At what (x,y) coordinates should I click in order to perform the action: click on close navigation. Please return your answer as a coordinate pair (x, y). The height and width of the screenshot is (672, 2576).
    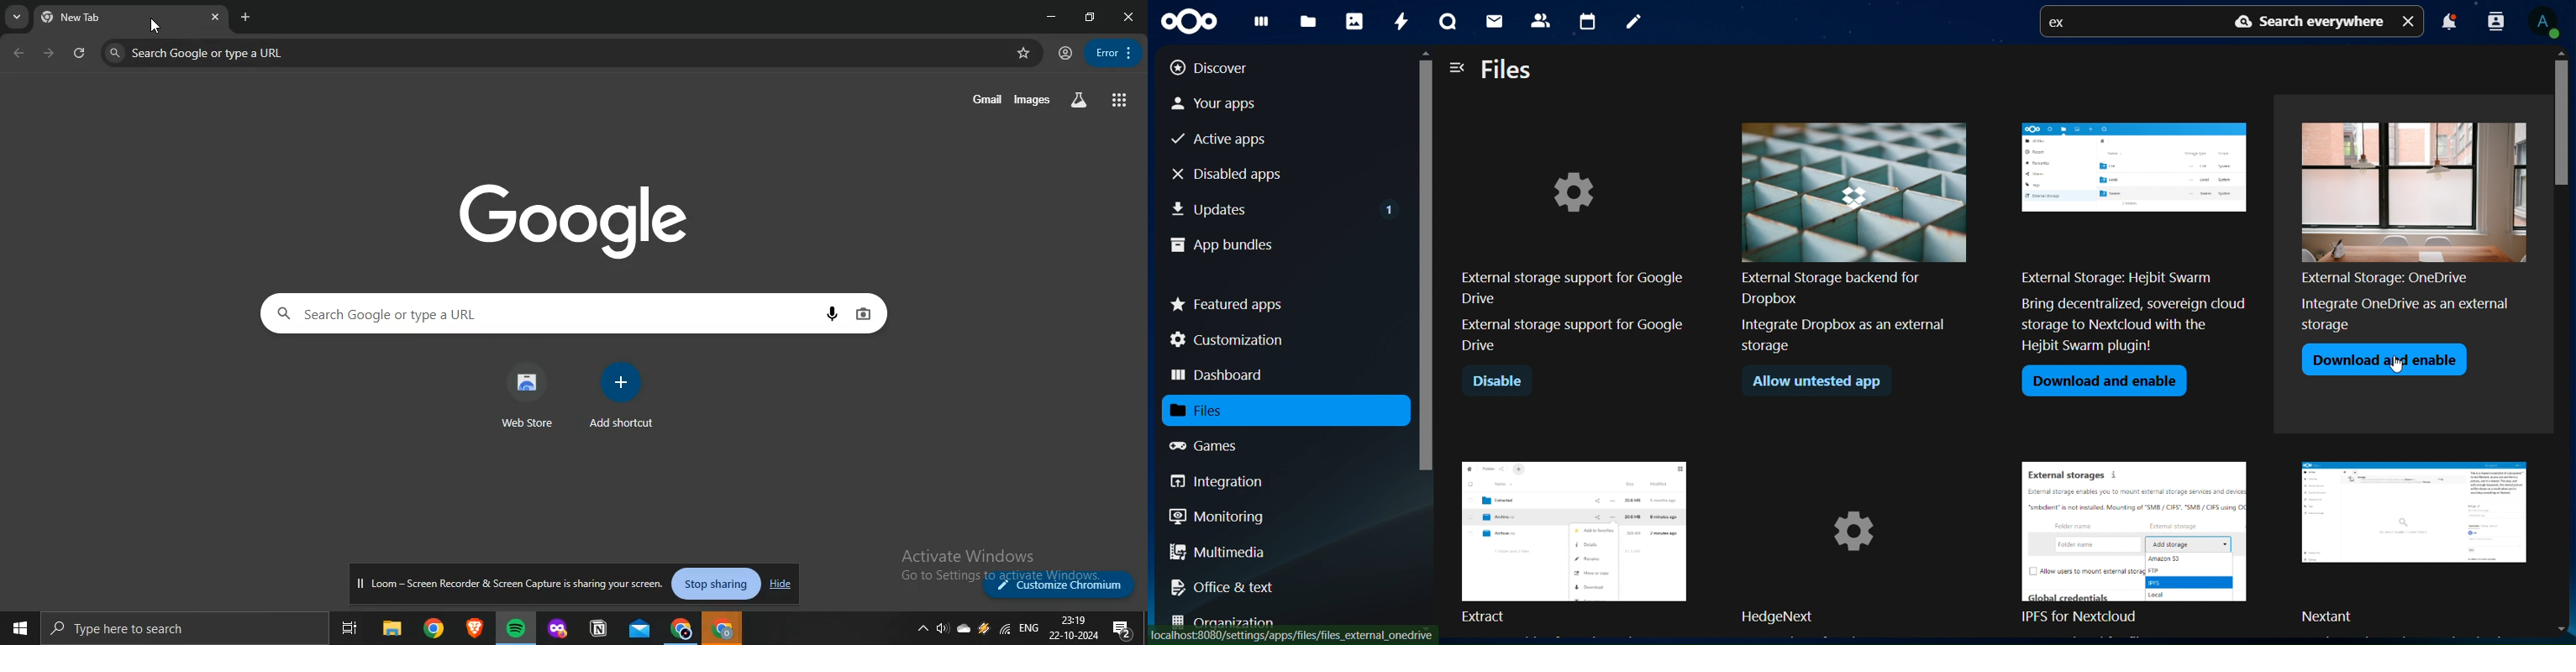
    Looking at the image, I should click on (1458, 66).